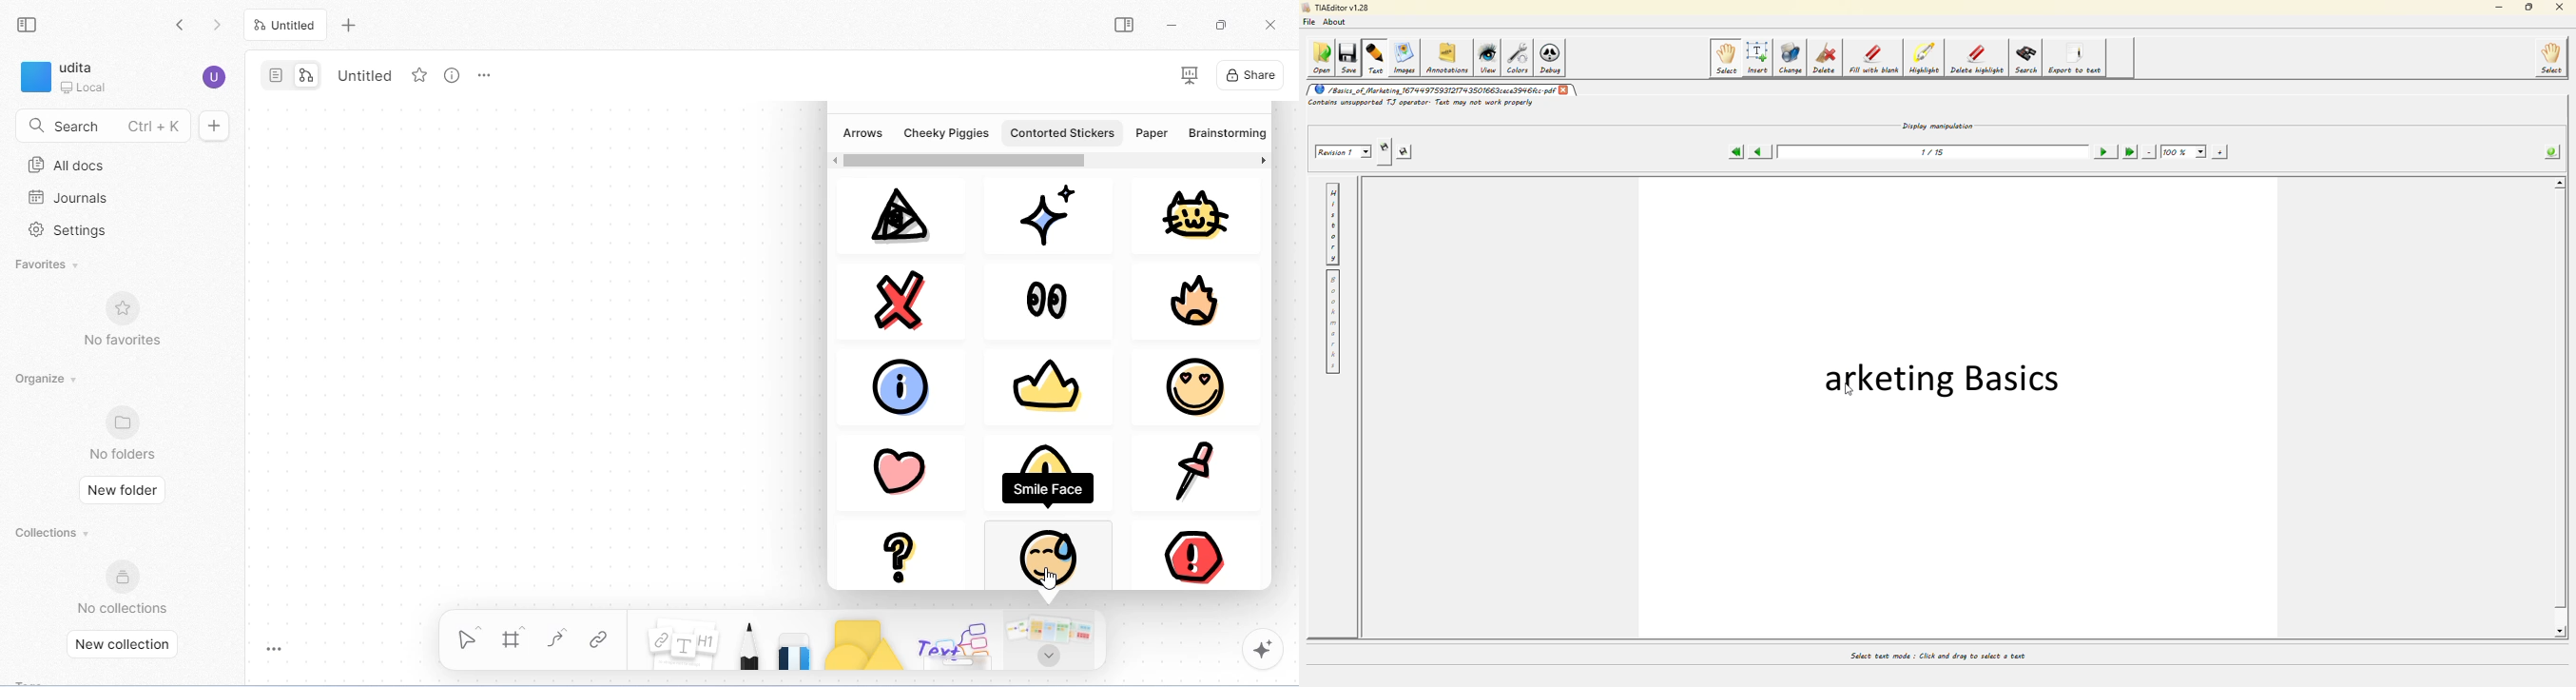 The width and height of the screenshot is (2576, 700). I want to click on new doc, so click(214, 125).